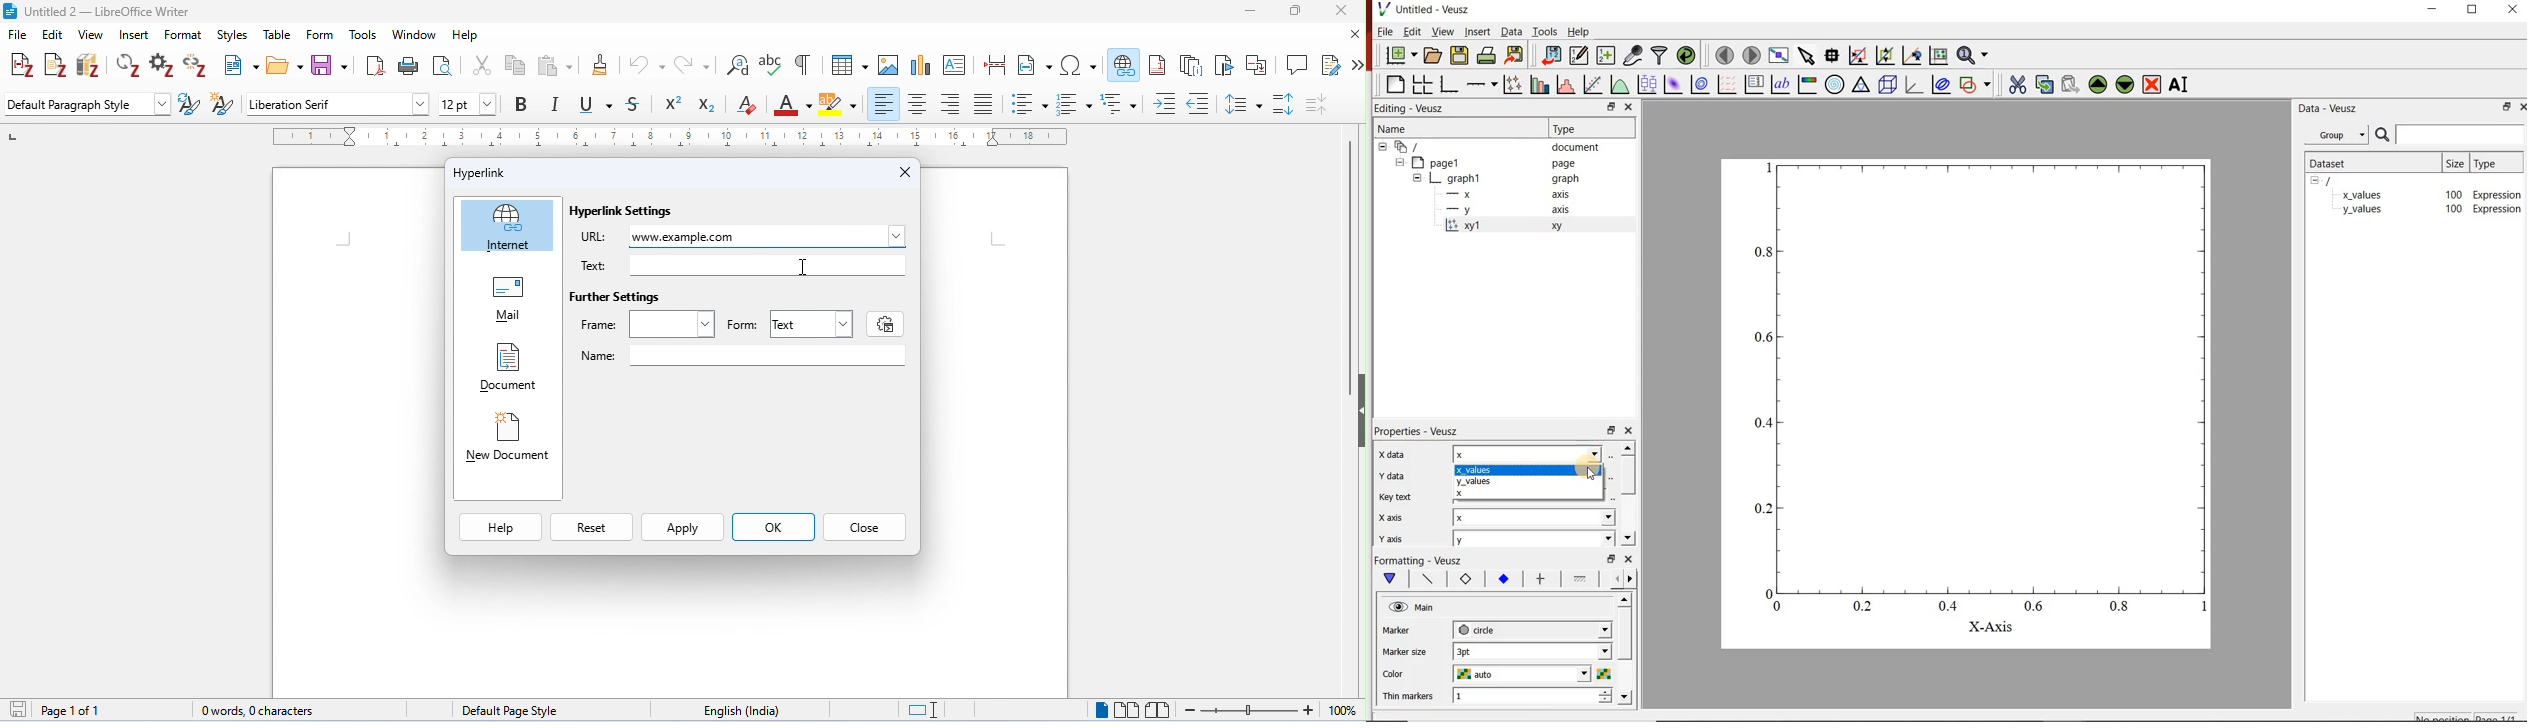  What do you see at coordinates (239, 65) in the screenshot?
I see `new` at bounding box center [239, 65].